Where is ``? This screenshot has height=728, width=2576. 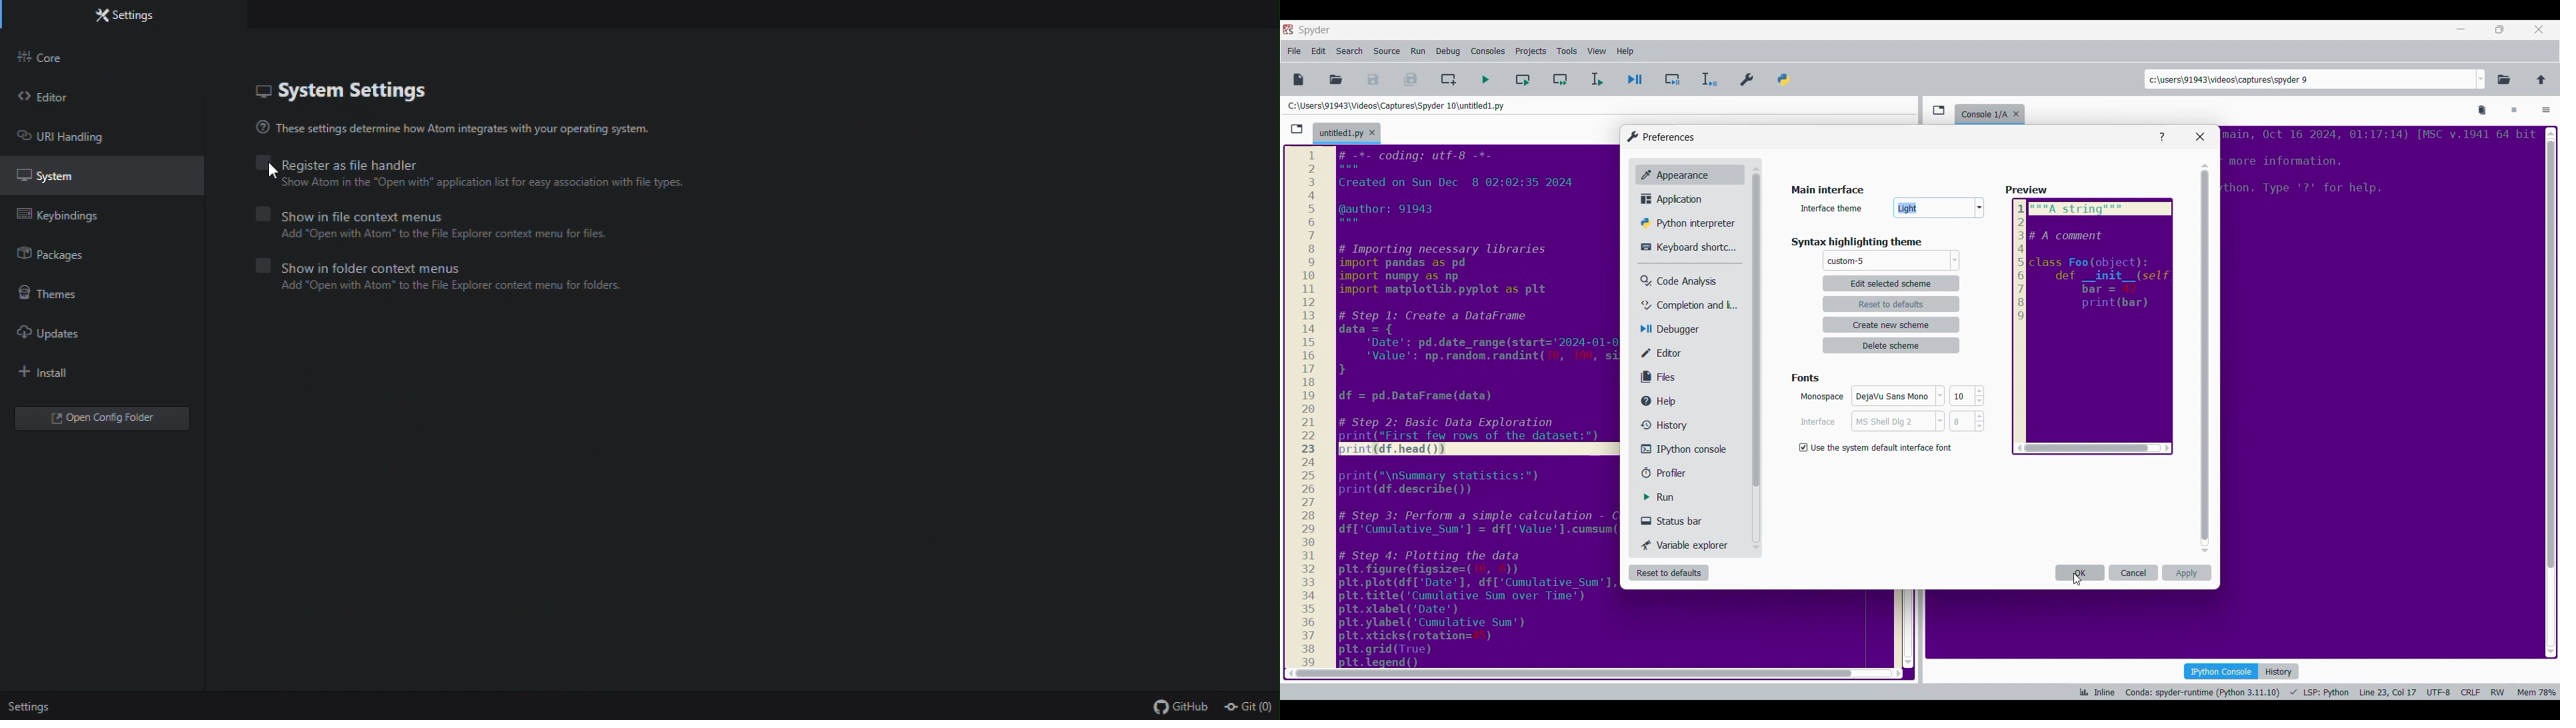
 is located at coordinates (2028, 191).